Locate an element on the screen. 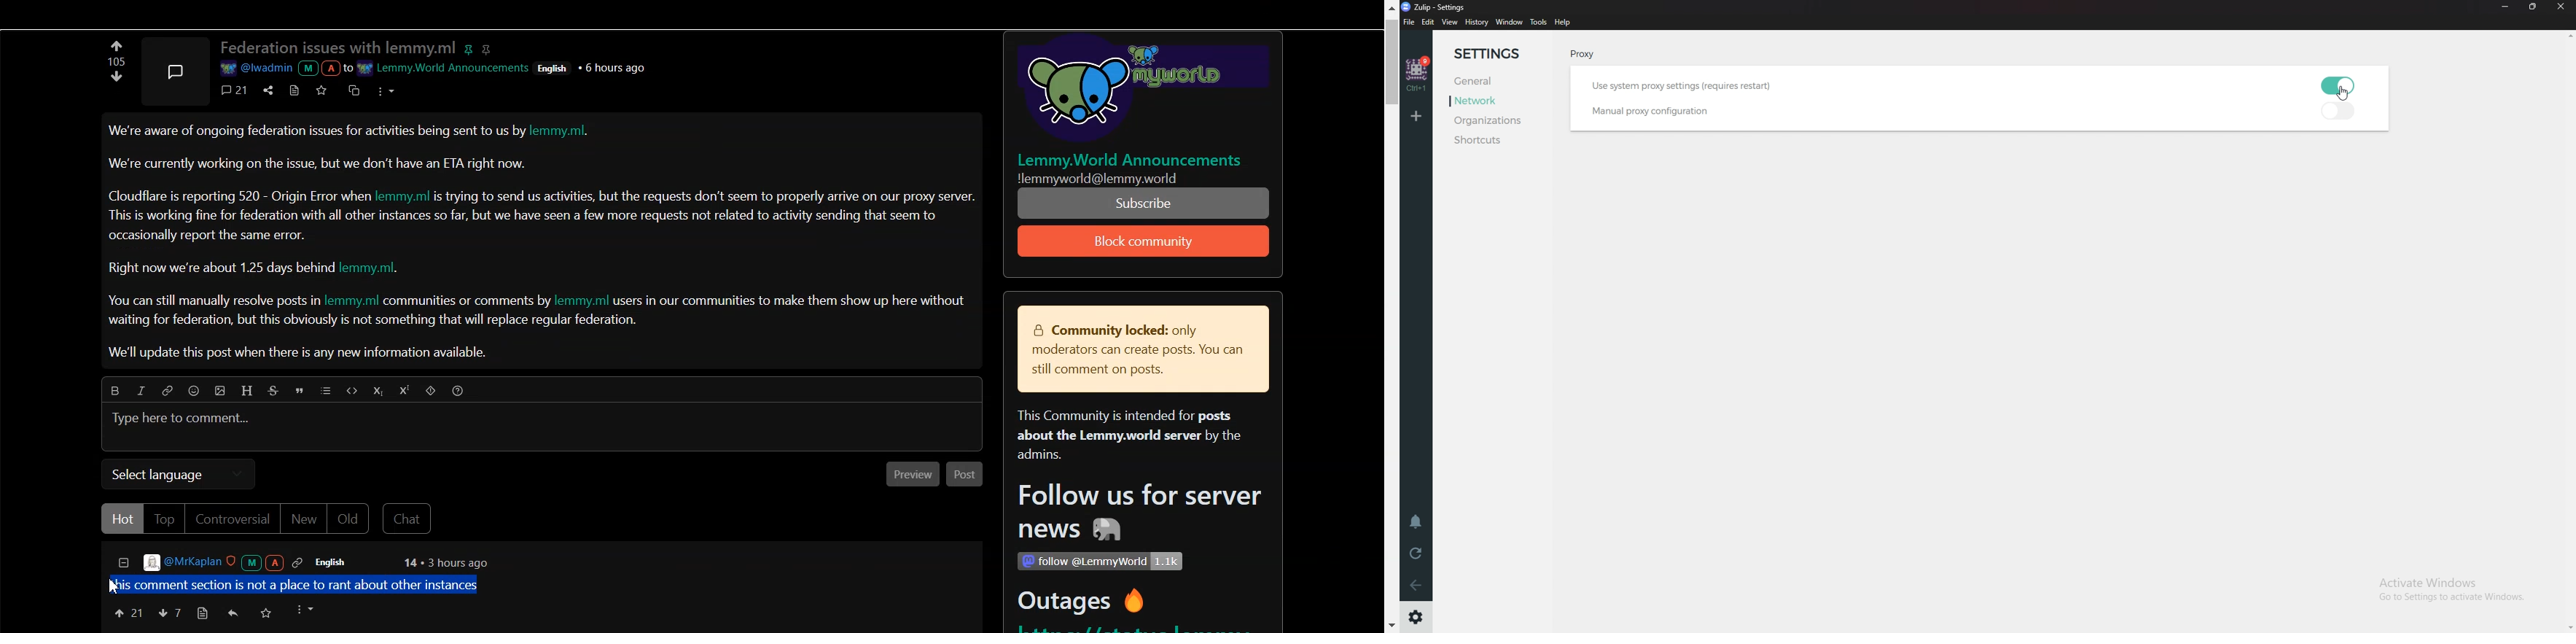  Outages ® is located at coordinates (1082, 603).